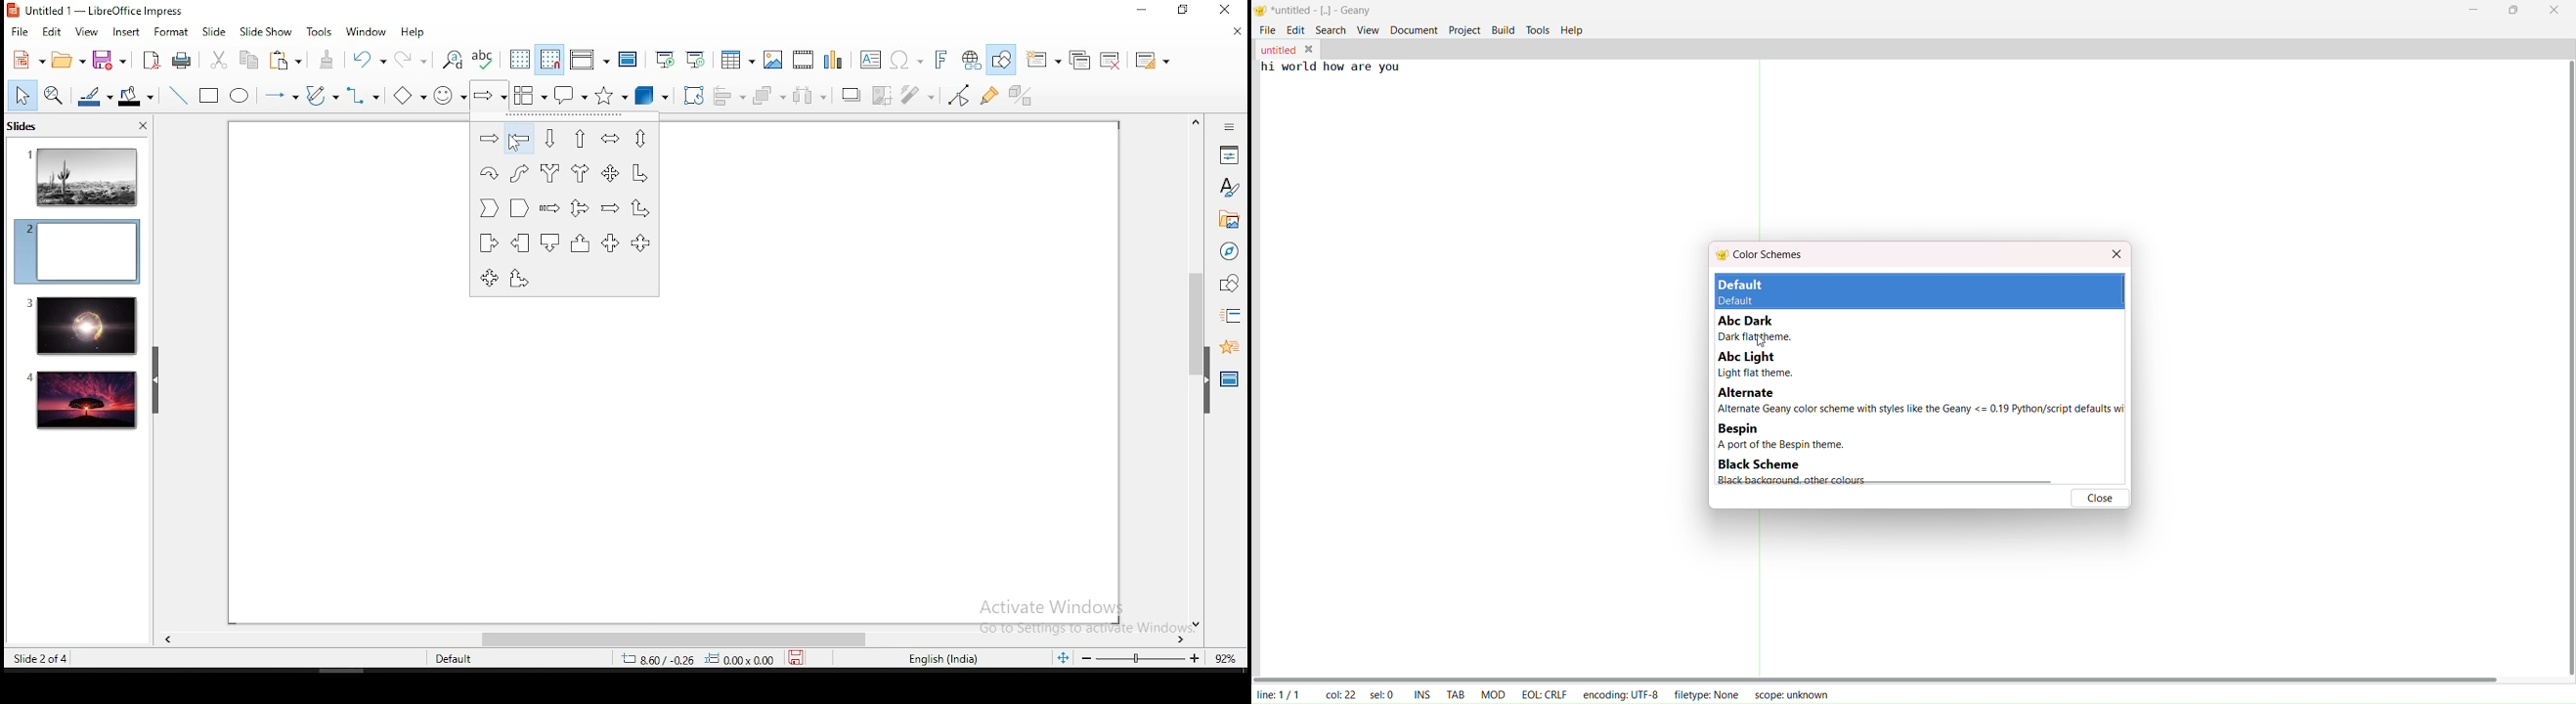  What do you see at coordinates (239, 96) in the screenshot?
I see `ellipse` at bounding box center [239, 96].